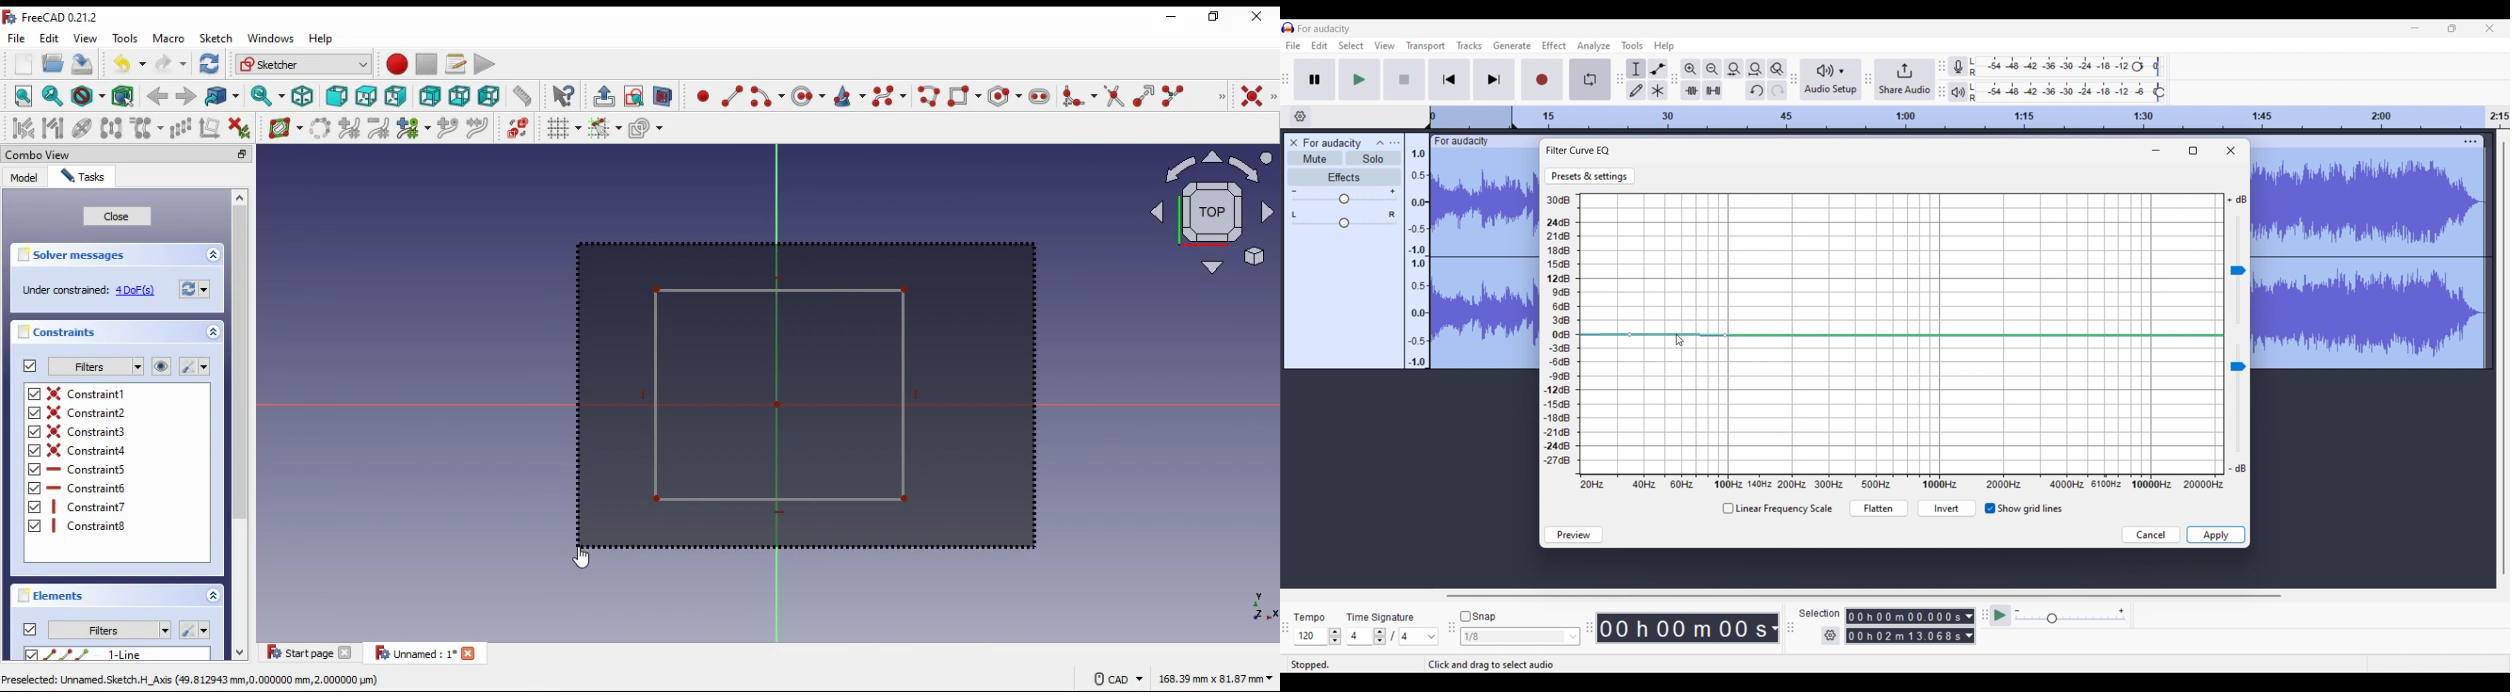  I want to click on Track selected, so click(1485, 260).